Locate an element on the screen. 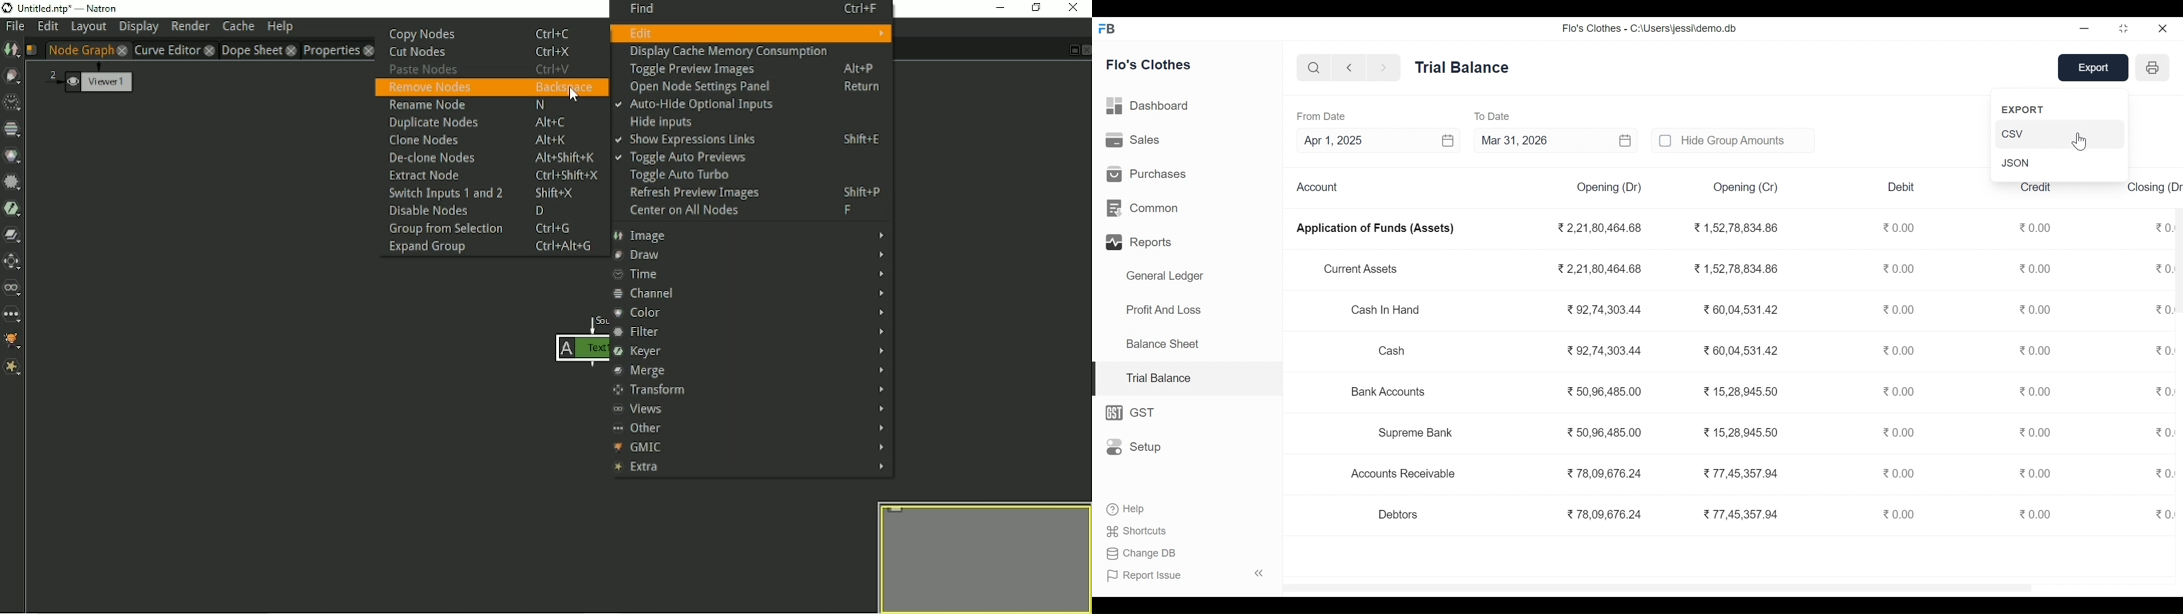  2,21,80,464.68 is located at coordinates (1599, 228).